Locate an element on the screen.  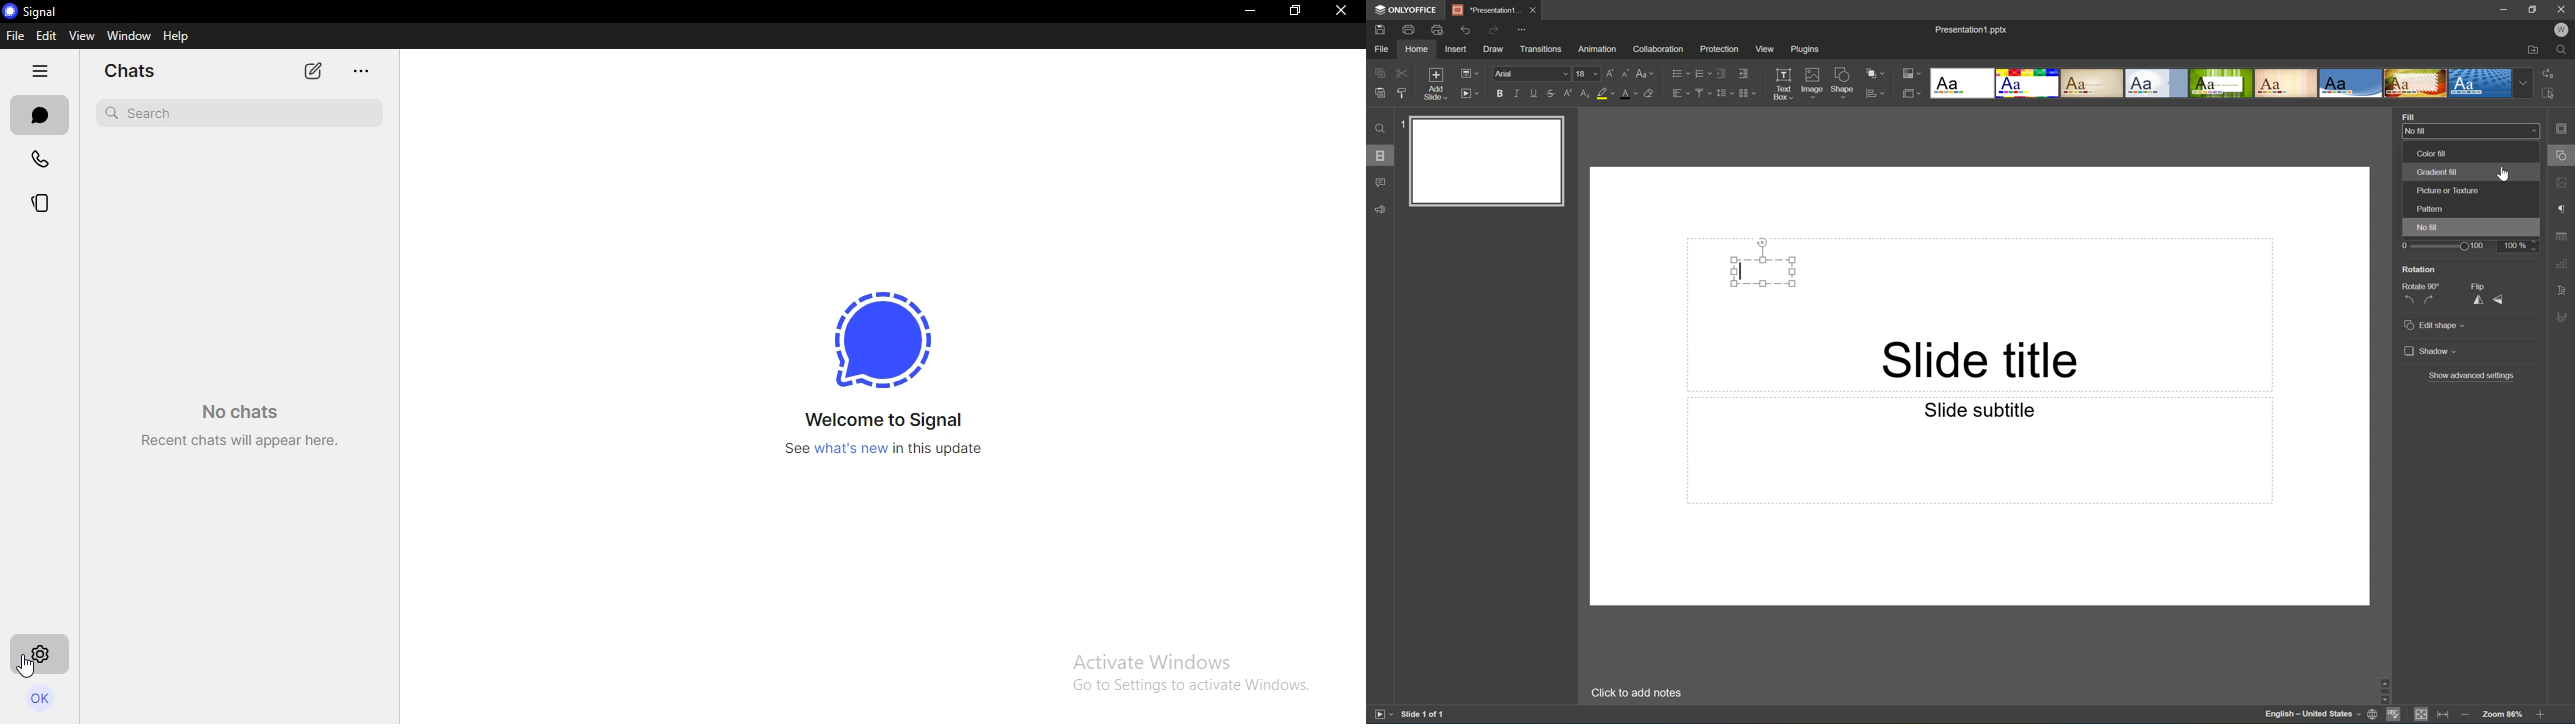
file is located at coordinates (16, 37).